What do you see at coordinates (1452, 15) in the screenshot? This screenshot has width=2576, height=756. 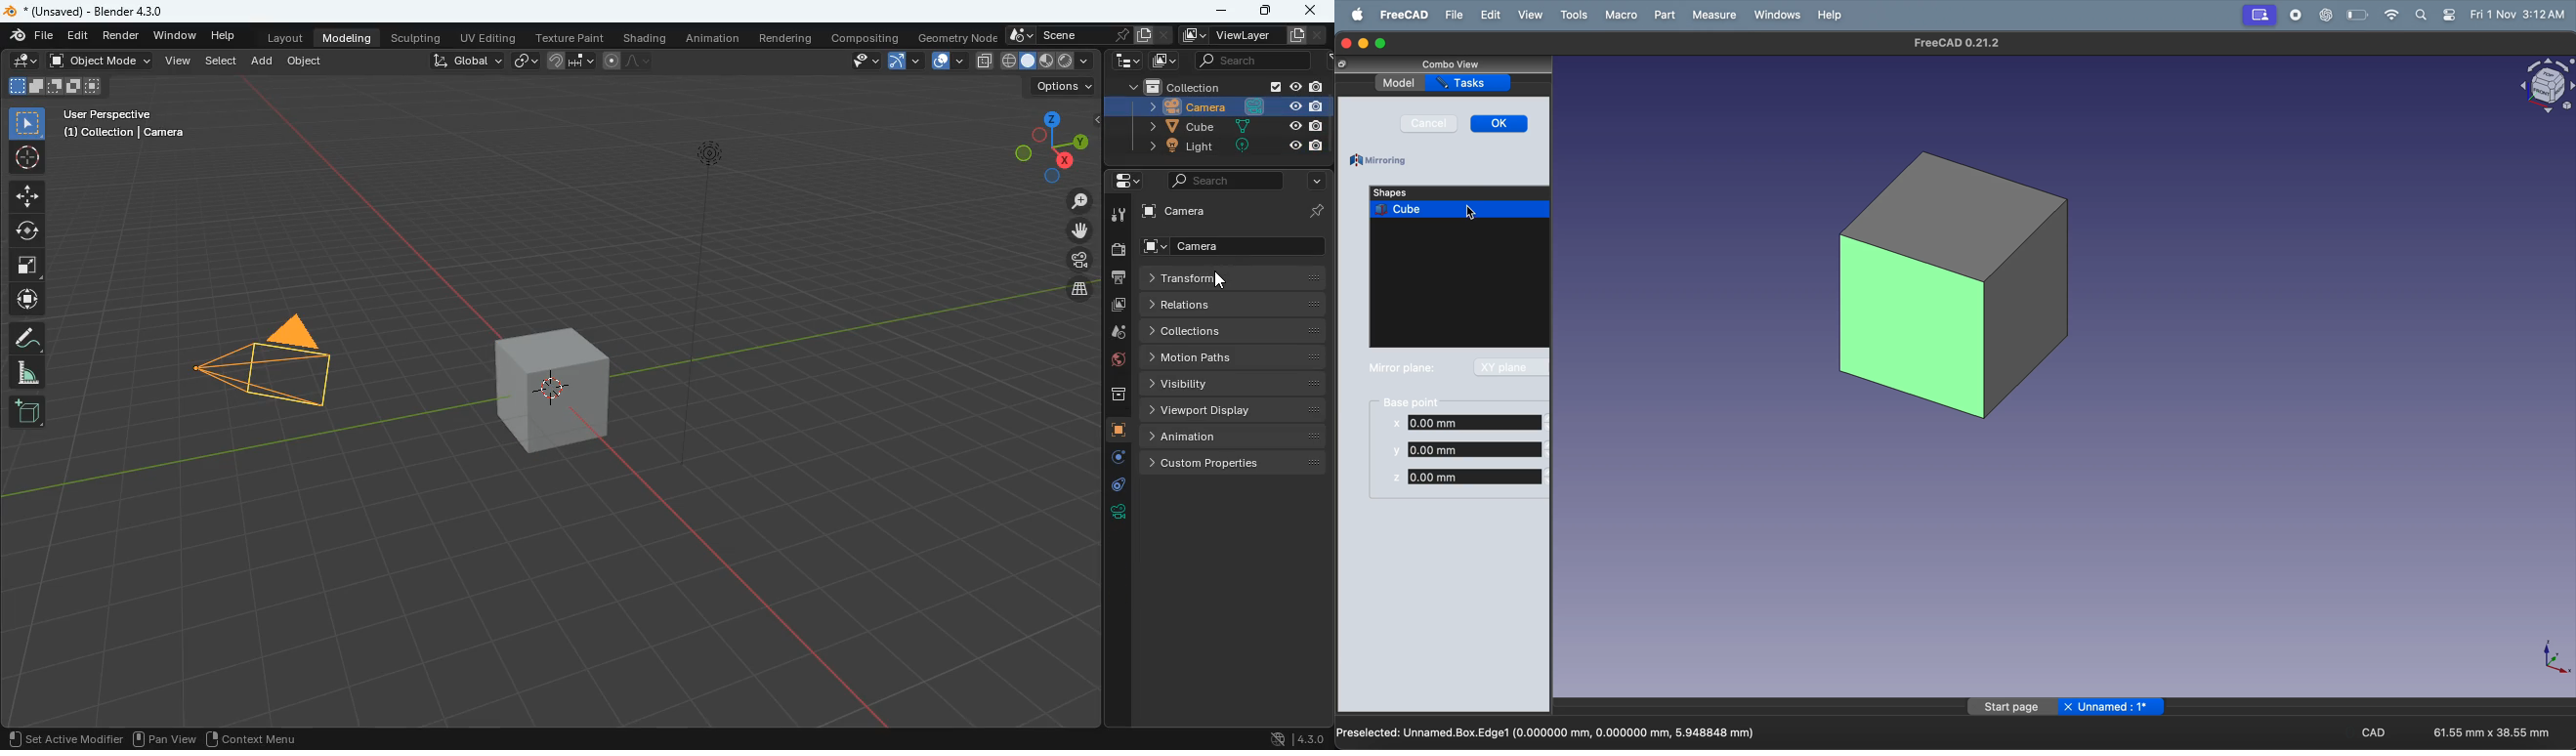 I see `file` at bounding box center [1452, 15].